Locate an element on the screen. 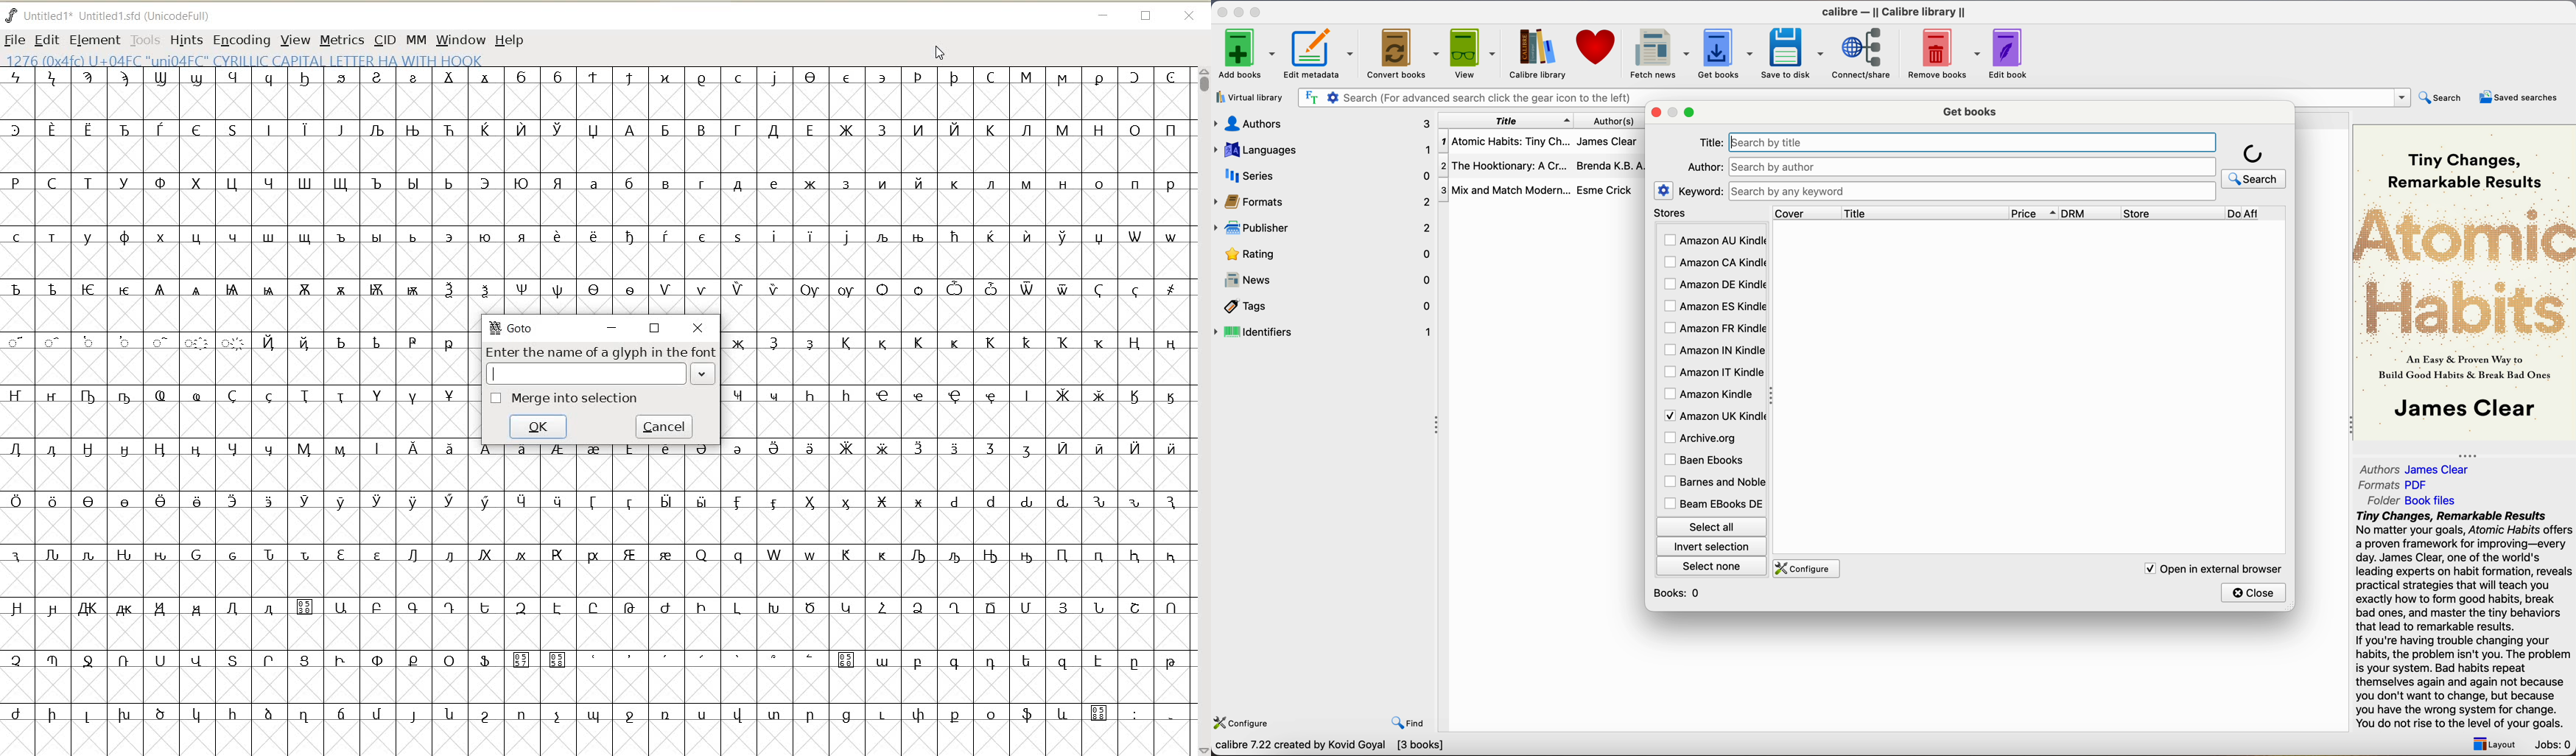  indentifiers is located at coordinates (1325, 331).